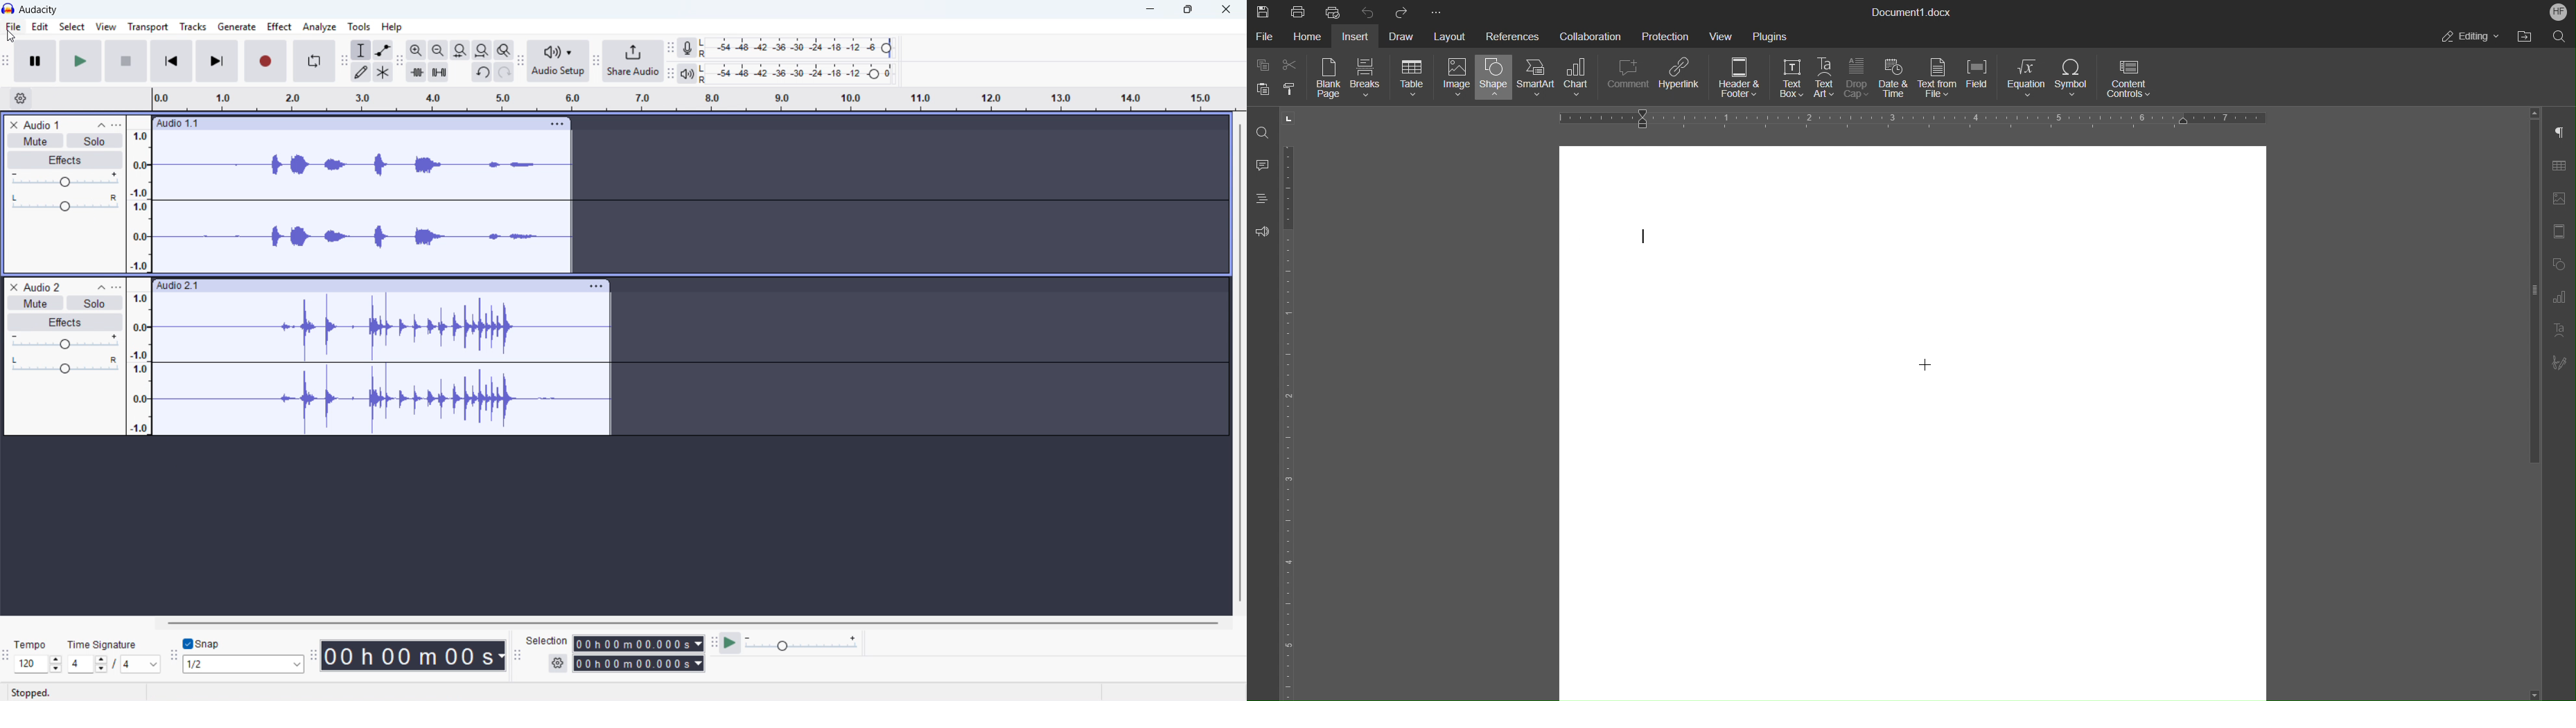  Describe the element at coordinates (505, 72) in the screenshot. I see `Redo` at that location.